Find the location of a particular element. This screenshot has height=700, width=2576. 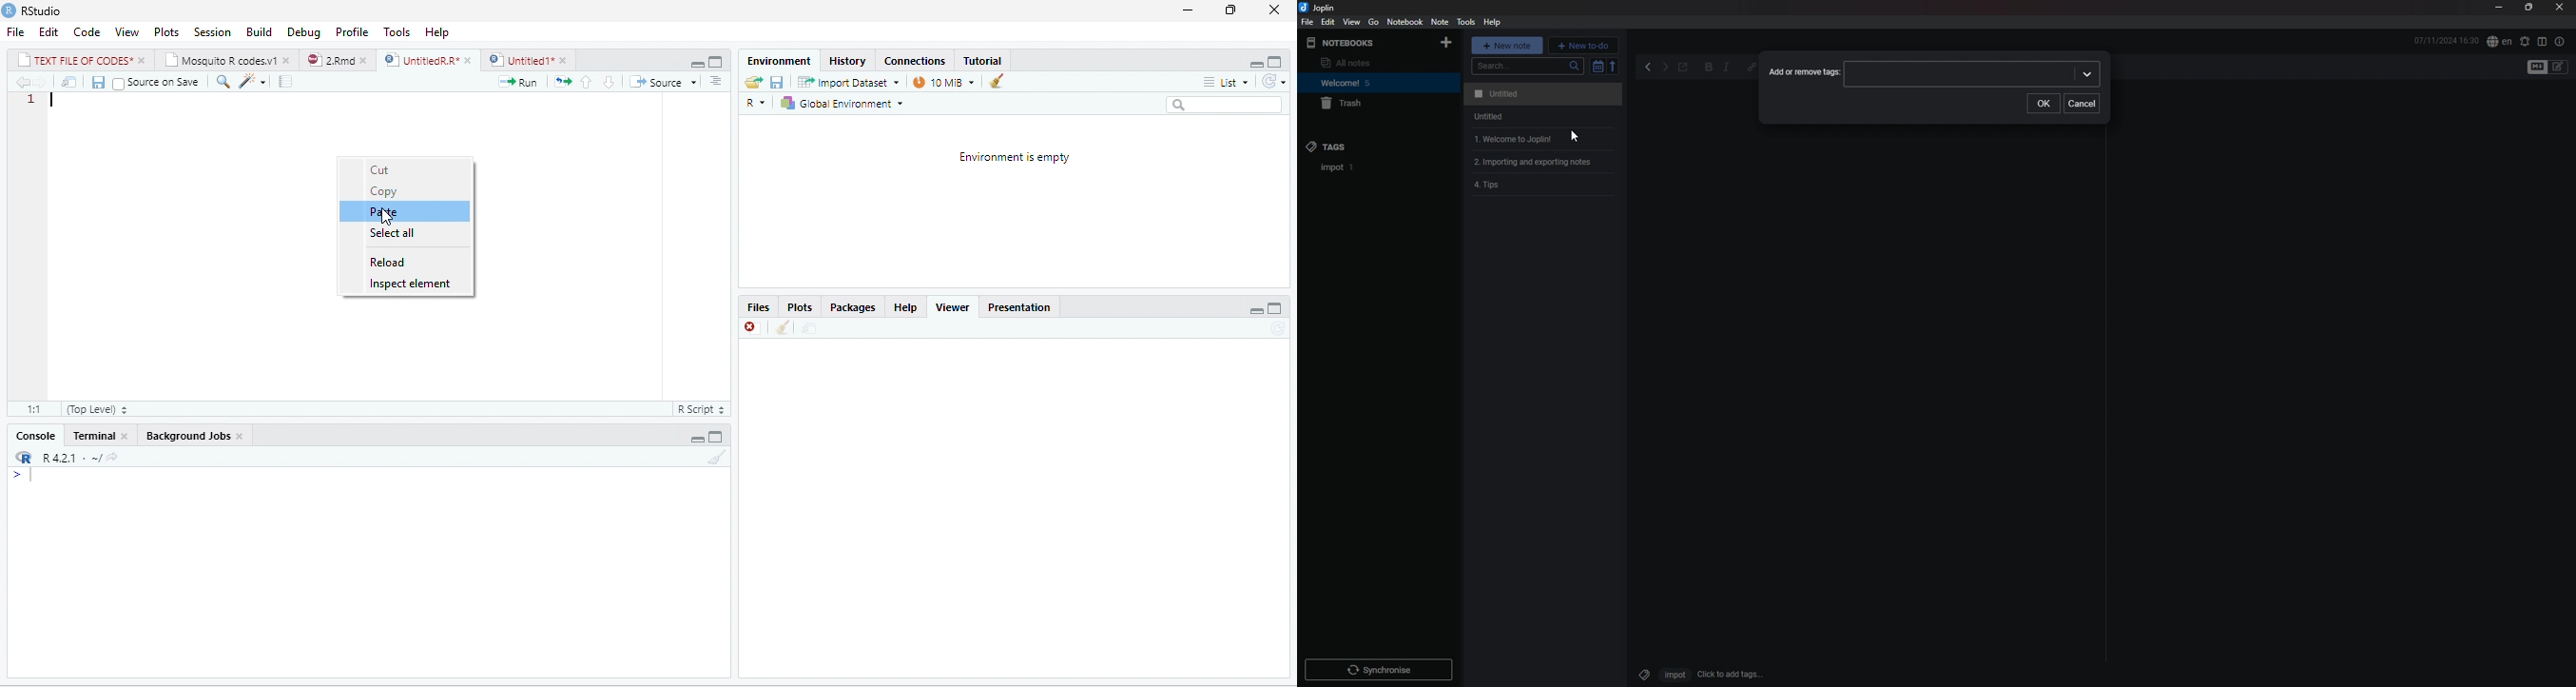

toggle external editing is located at coordinates (1684, 68).